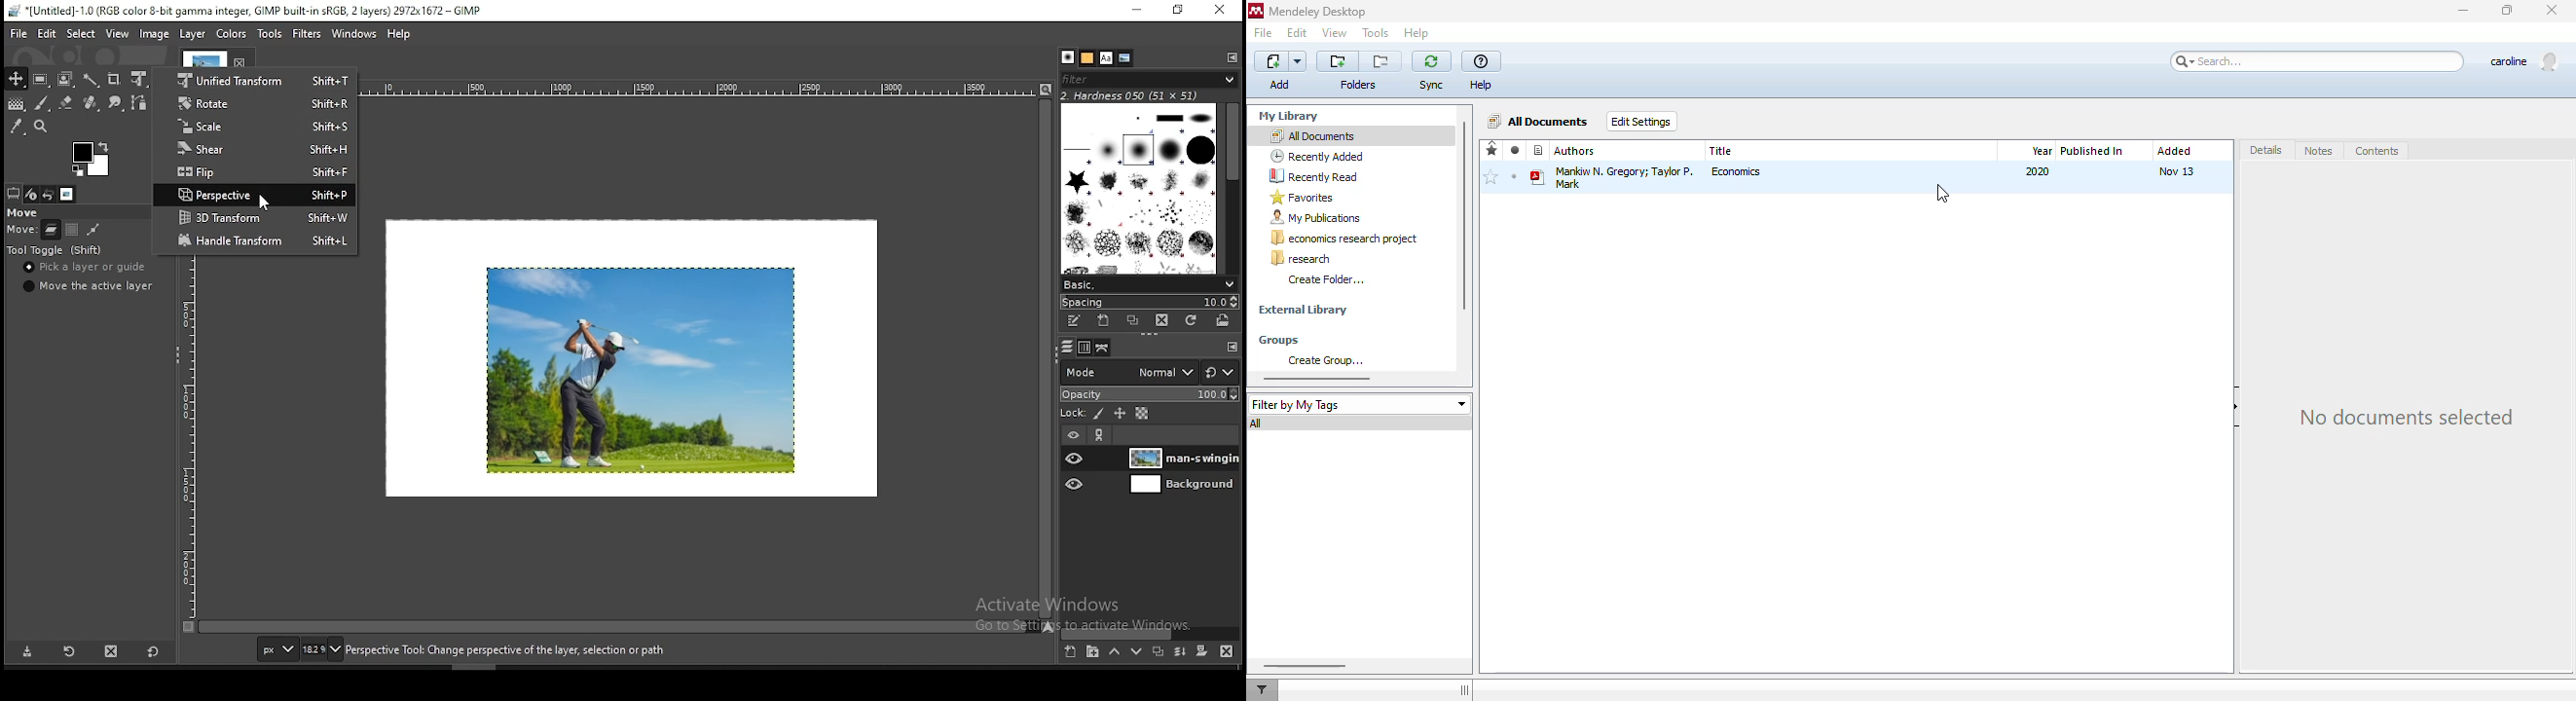  What do you see at coordinates (1345, 239) in the screenshot?
I see `economics research project` at bounding box center [1345, 239].